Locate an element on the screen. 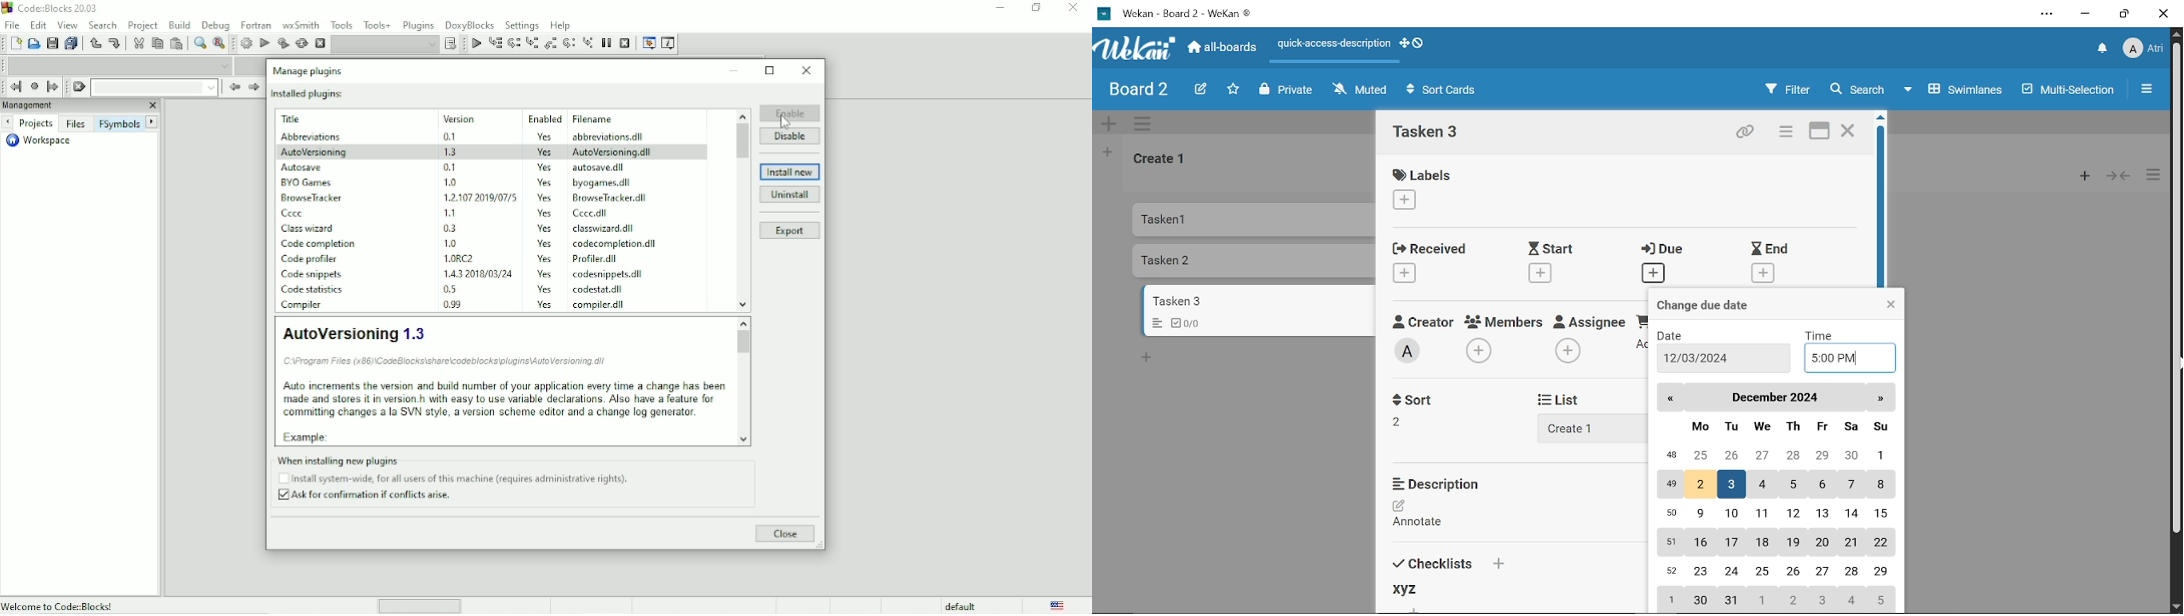  Export is located at coordinates (790, 231).